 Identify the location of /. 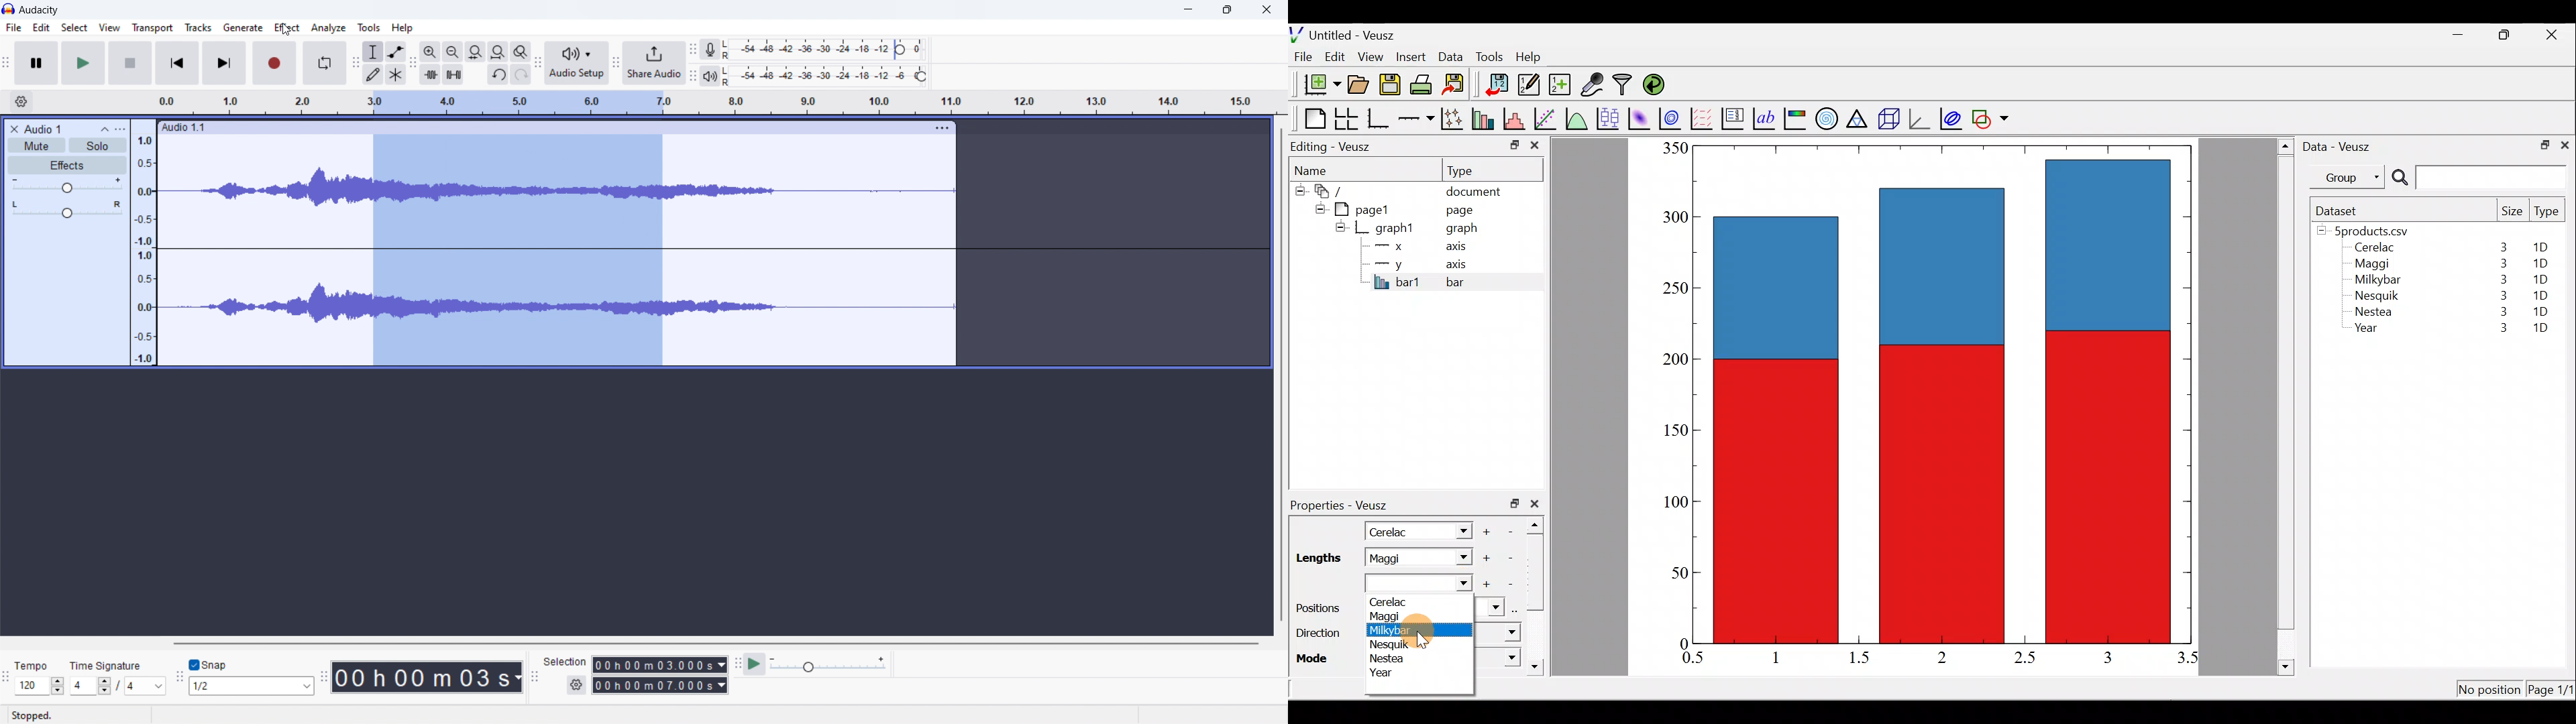
(119, 685).